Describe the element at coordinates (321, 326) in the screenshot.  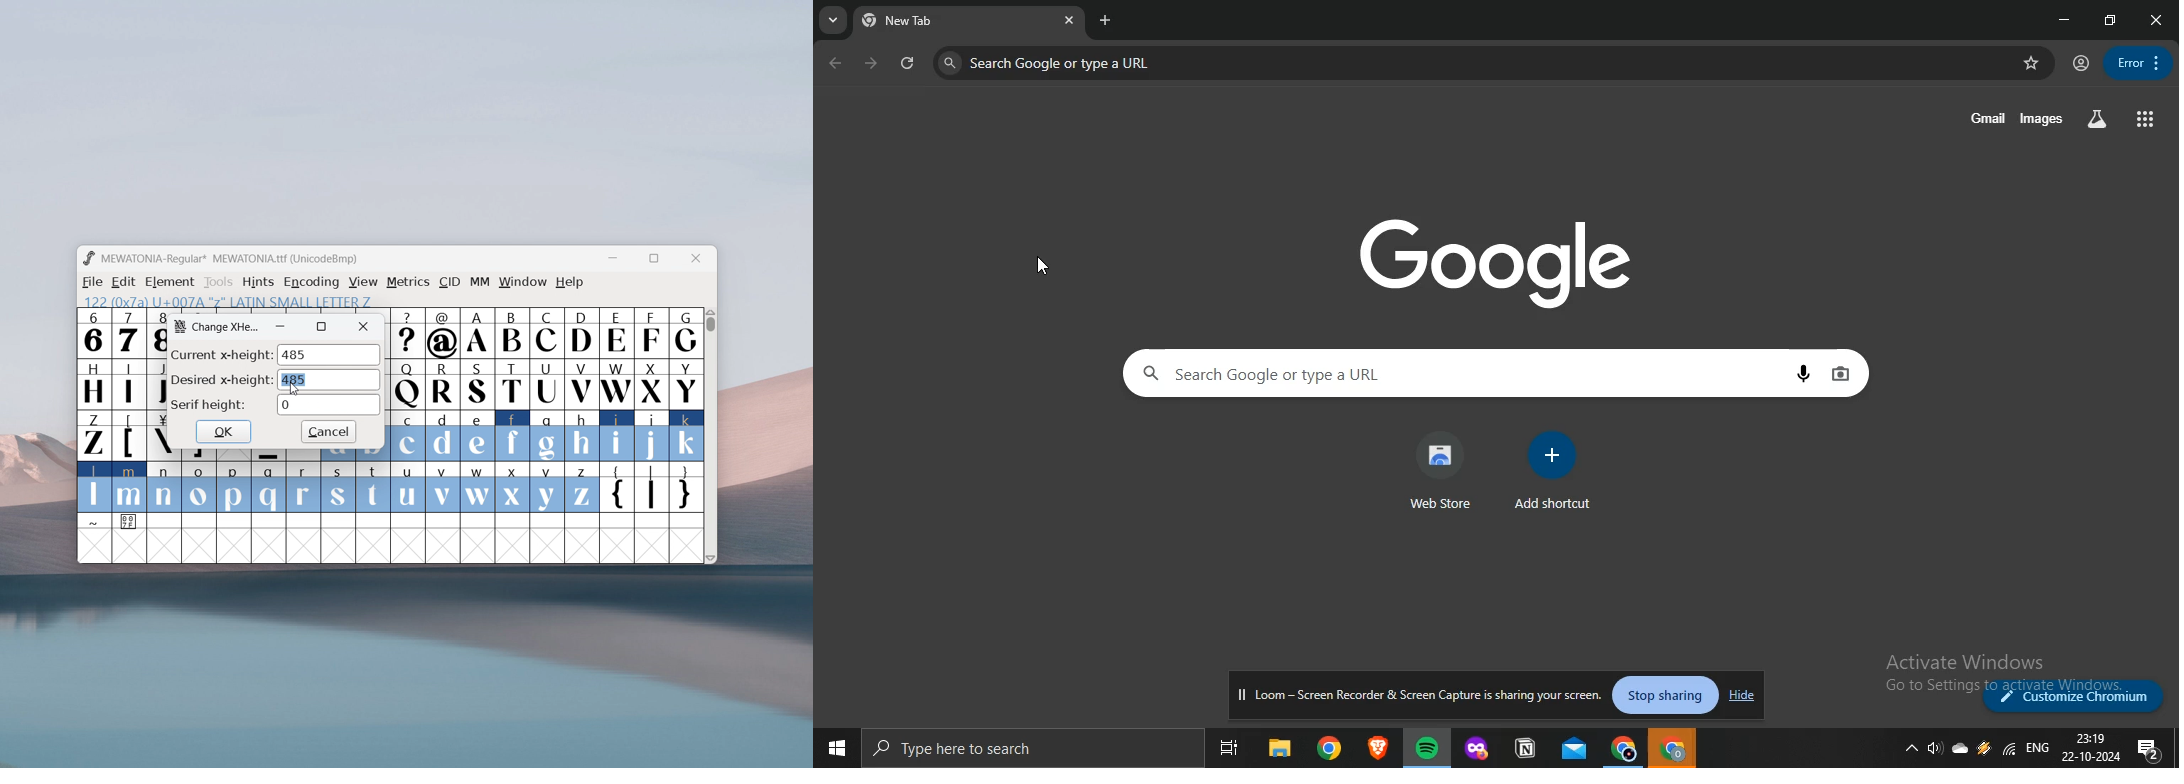
I see `maximize` at that location.